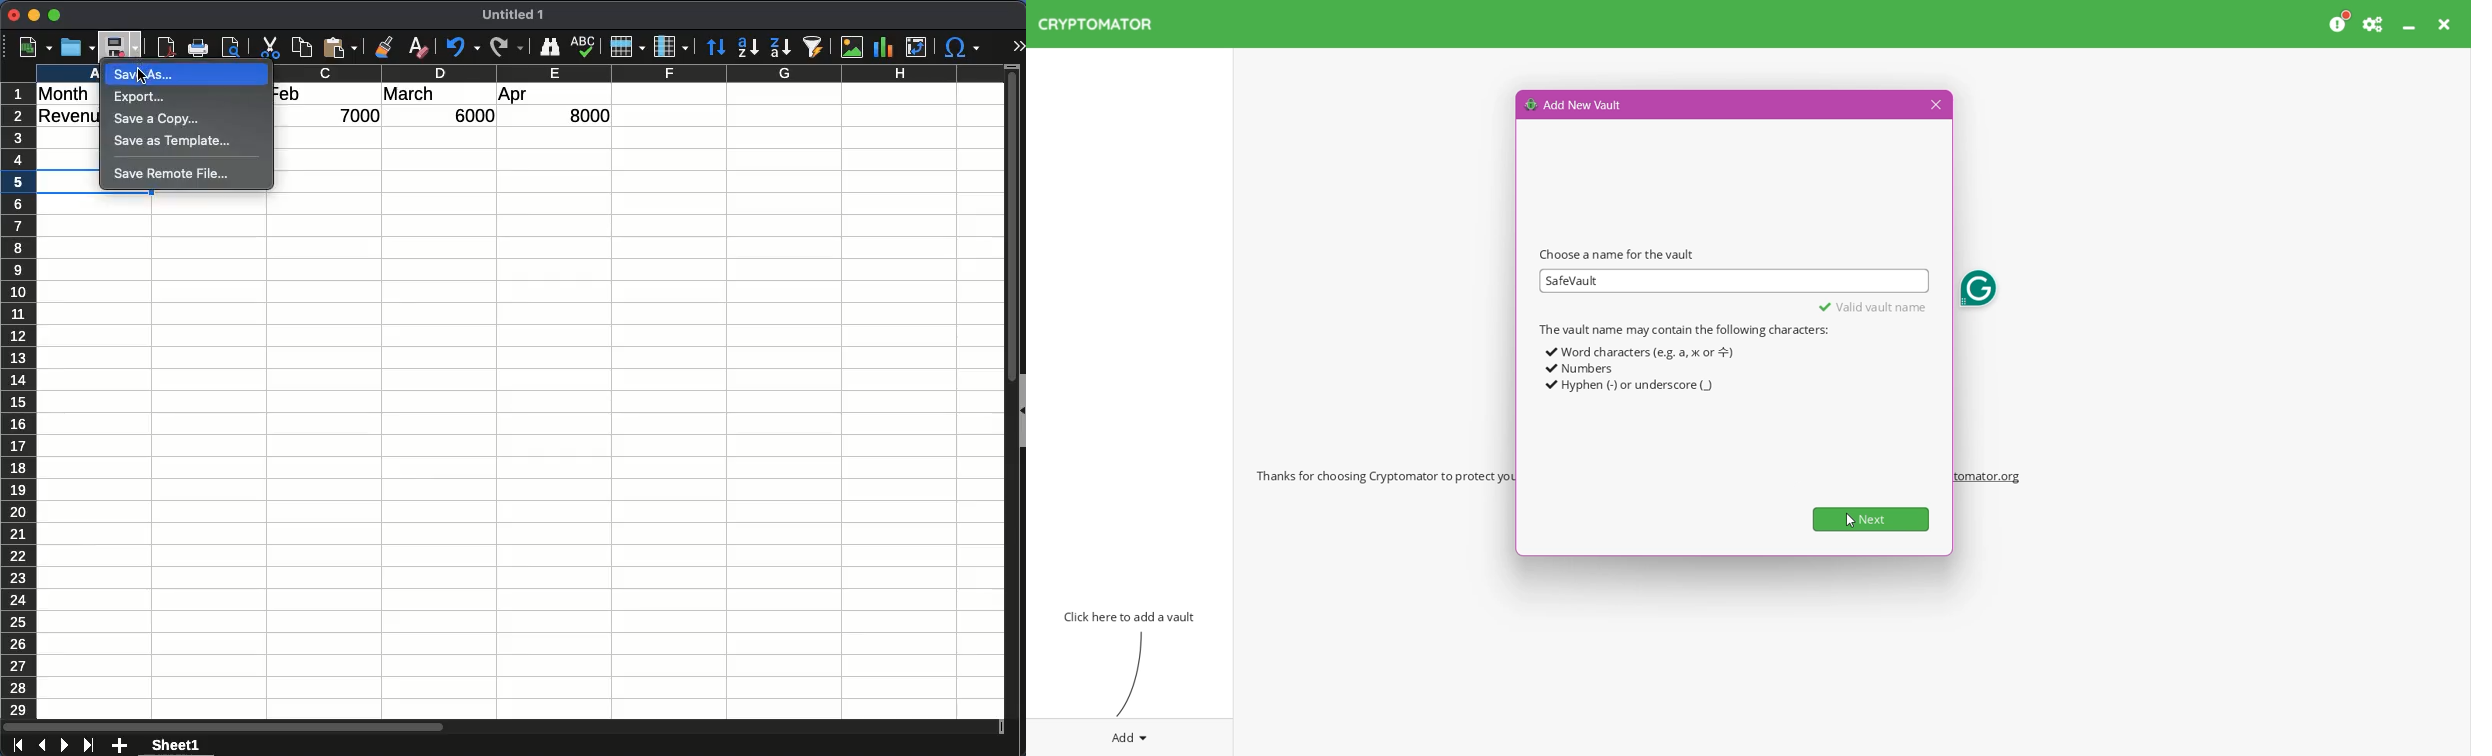  I want to click on copy, so click(303, 48).